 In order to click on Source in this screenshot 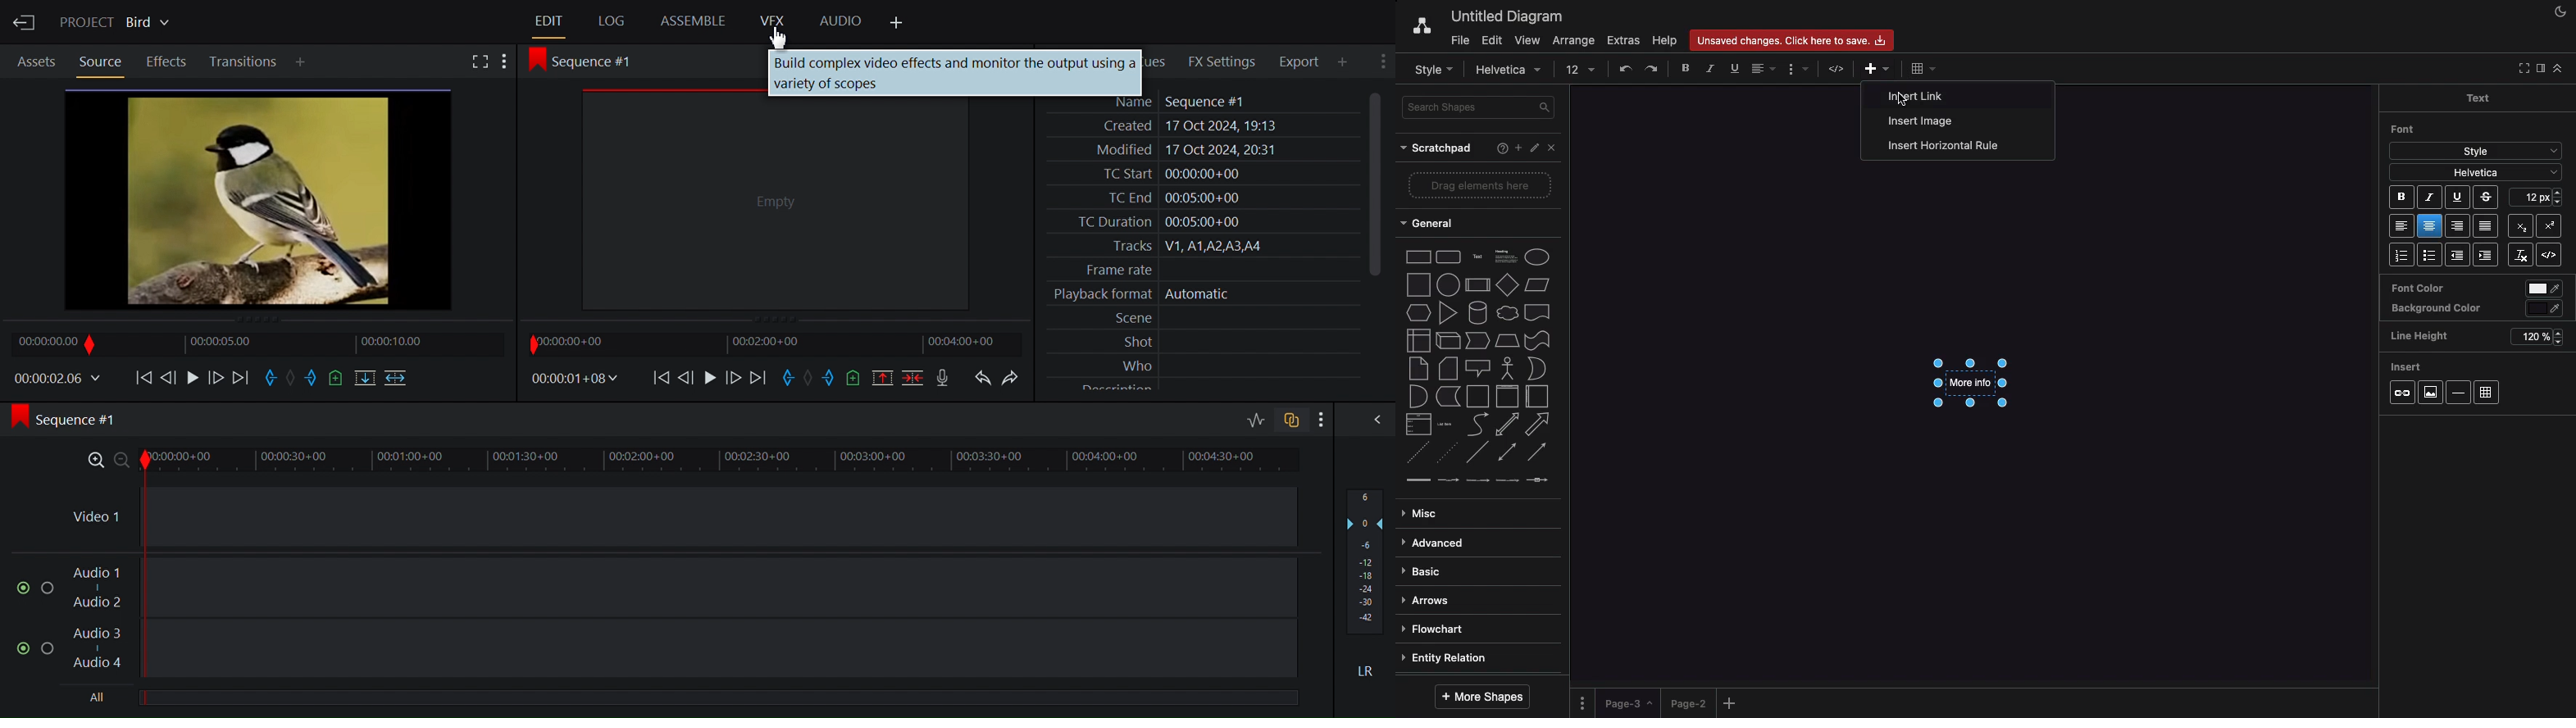, I will do `click(98, 60)`.